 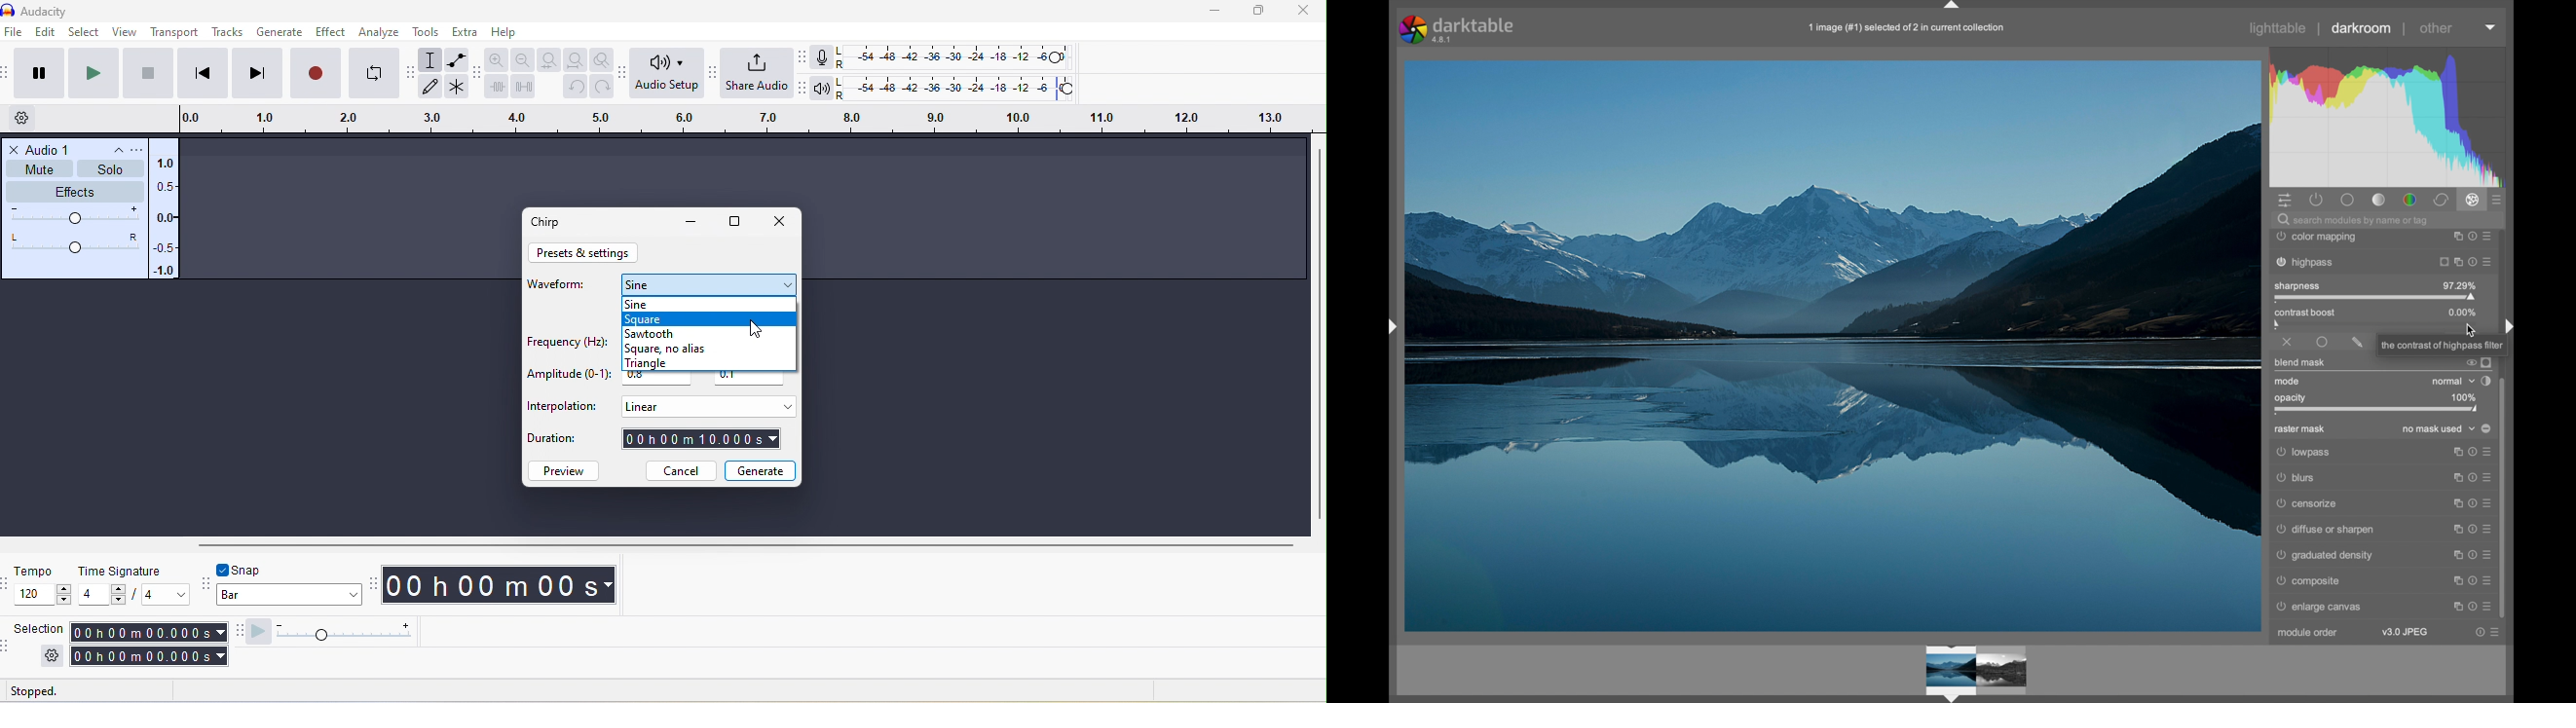 What do you see at coordinates (2377, 298) in the screenshot?
I see `slider` at bounding box center [2377, 298].